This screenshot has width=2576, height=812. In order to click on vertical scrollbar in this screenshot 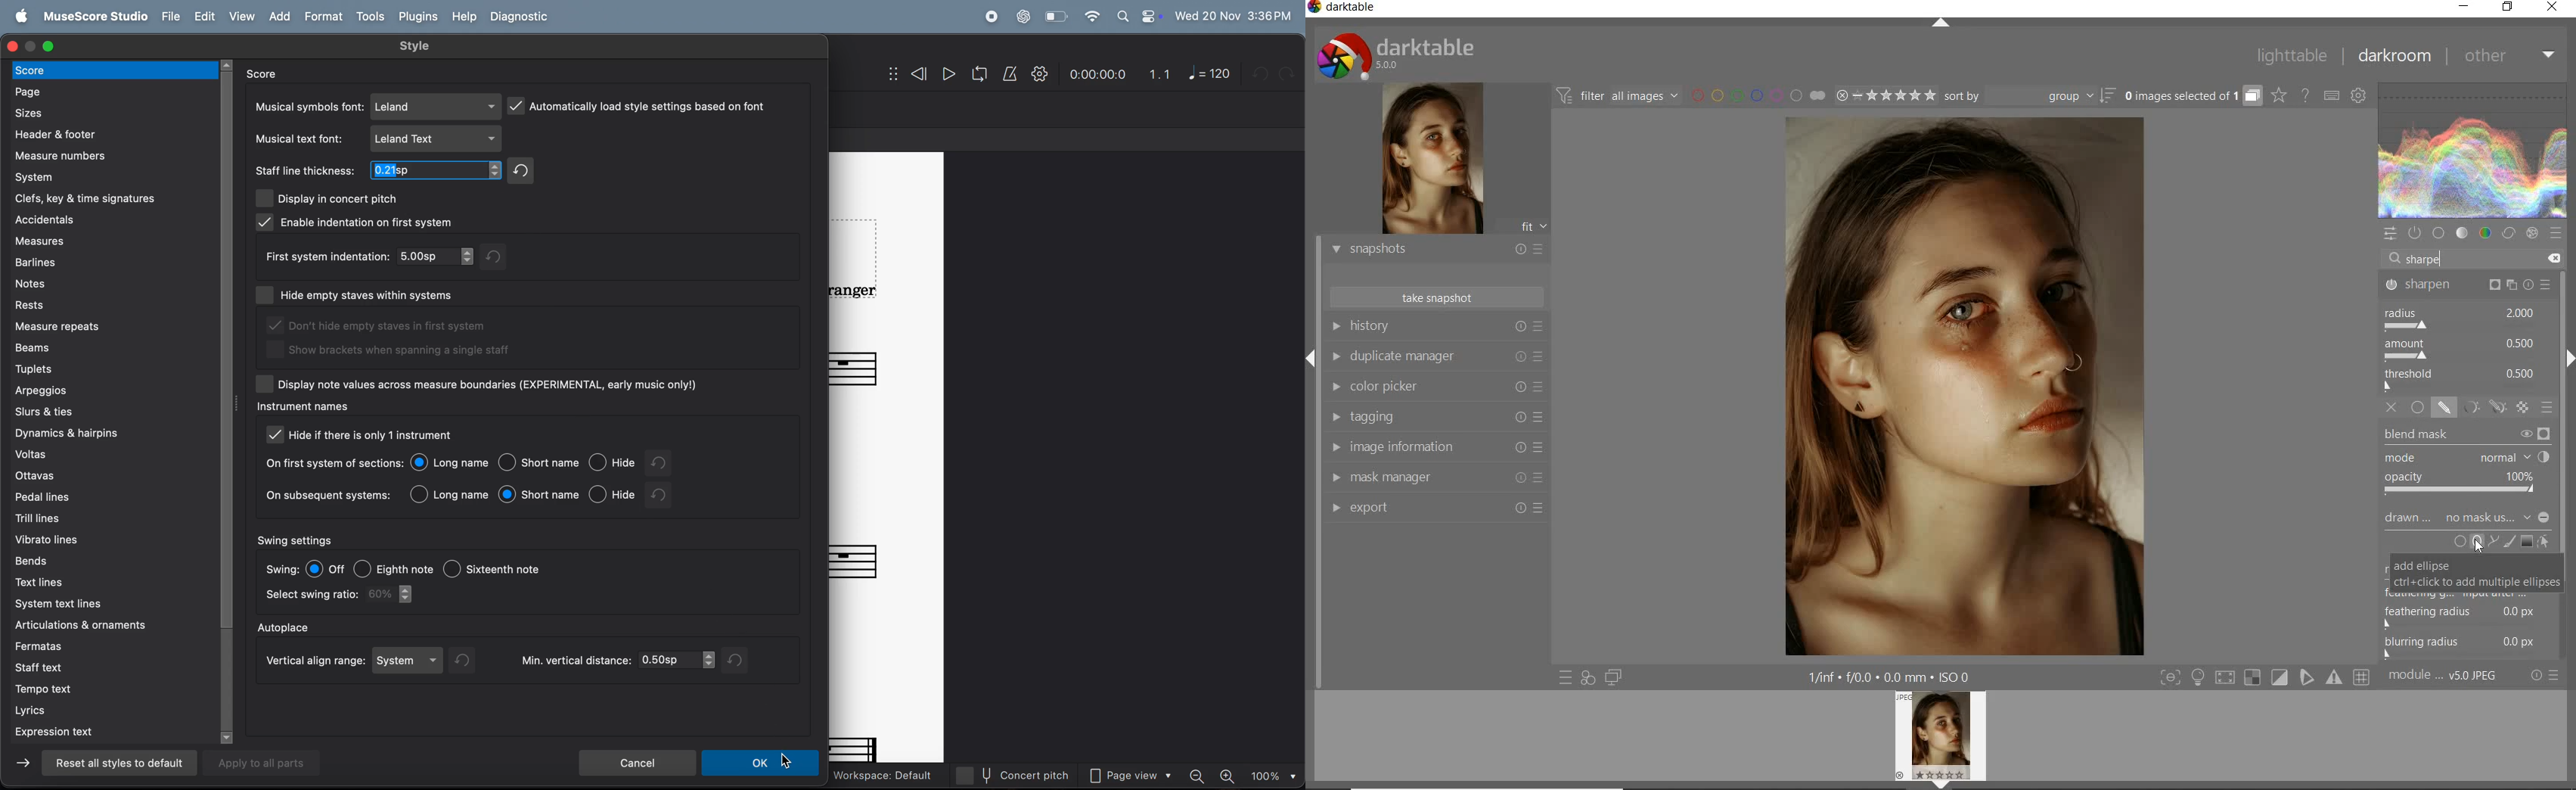, I will do `click(230, 399)`.